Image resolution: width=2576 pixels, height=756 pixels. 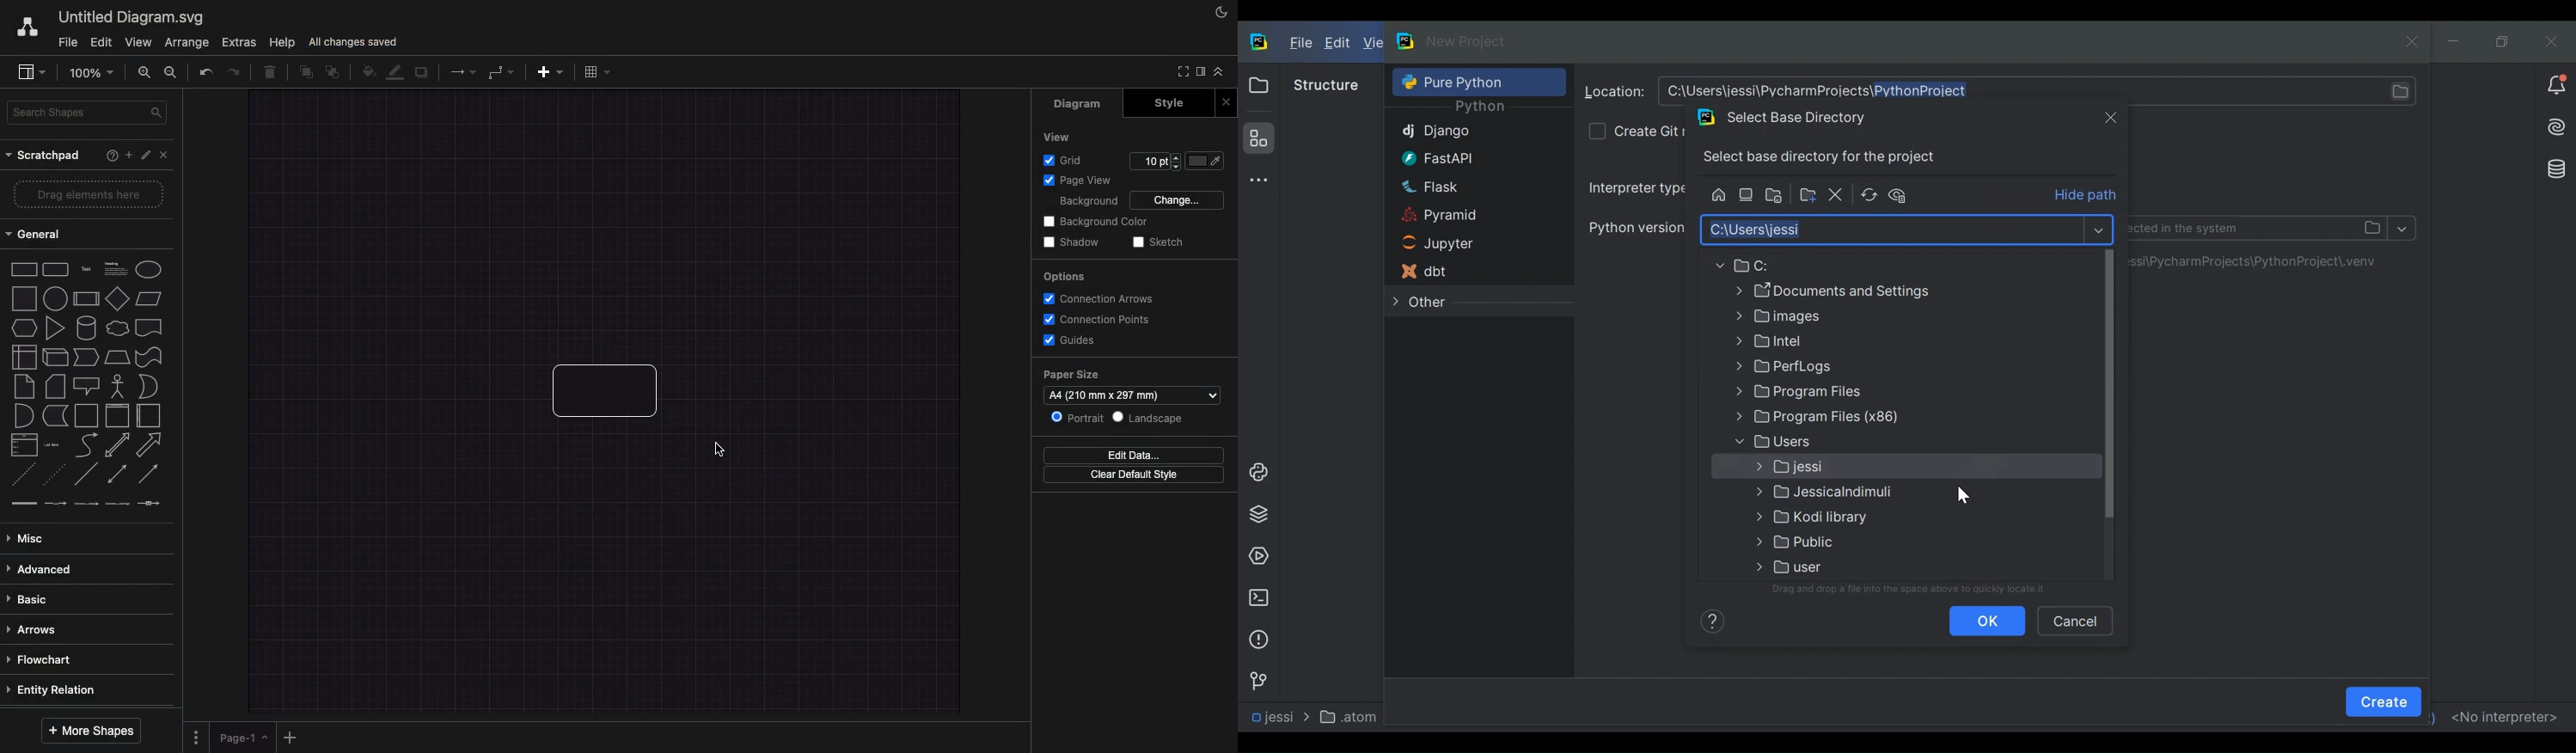 What do you see at coordinates (1915, 589) in the screenshot?
I see `Text` at bounding box center [1915, 589].